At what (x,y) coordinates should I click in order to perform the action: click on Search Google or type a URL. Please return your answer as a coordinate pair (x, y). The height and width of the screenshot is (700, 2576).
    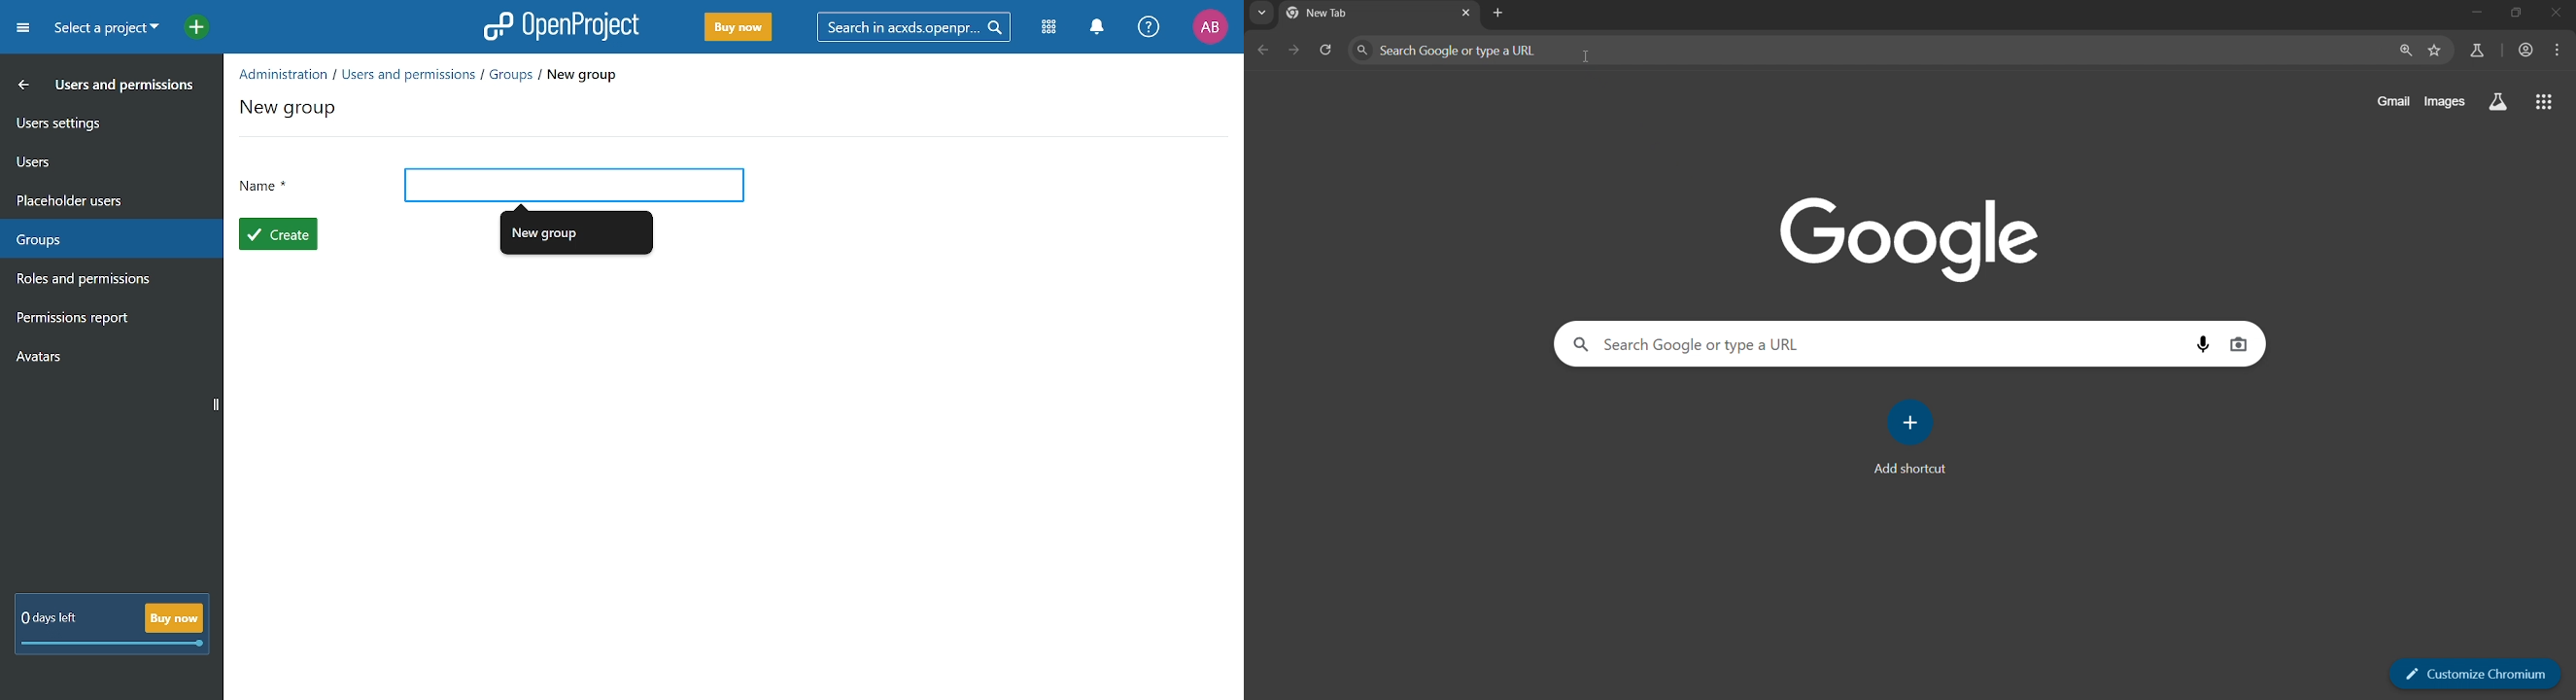
    Looking at the image, I should click on (1691, 343).